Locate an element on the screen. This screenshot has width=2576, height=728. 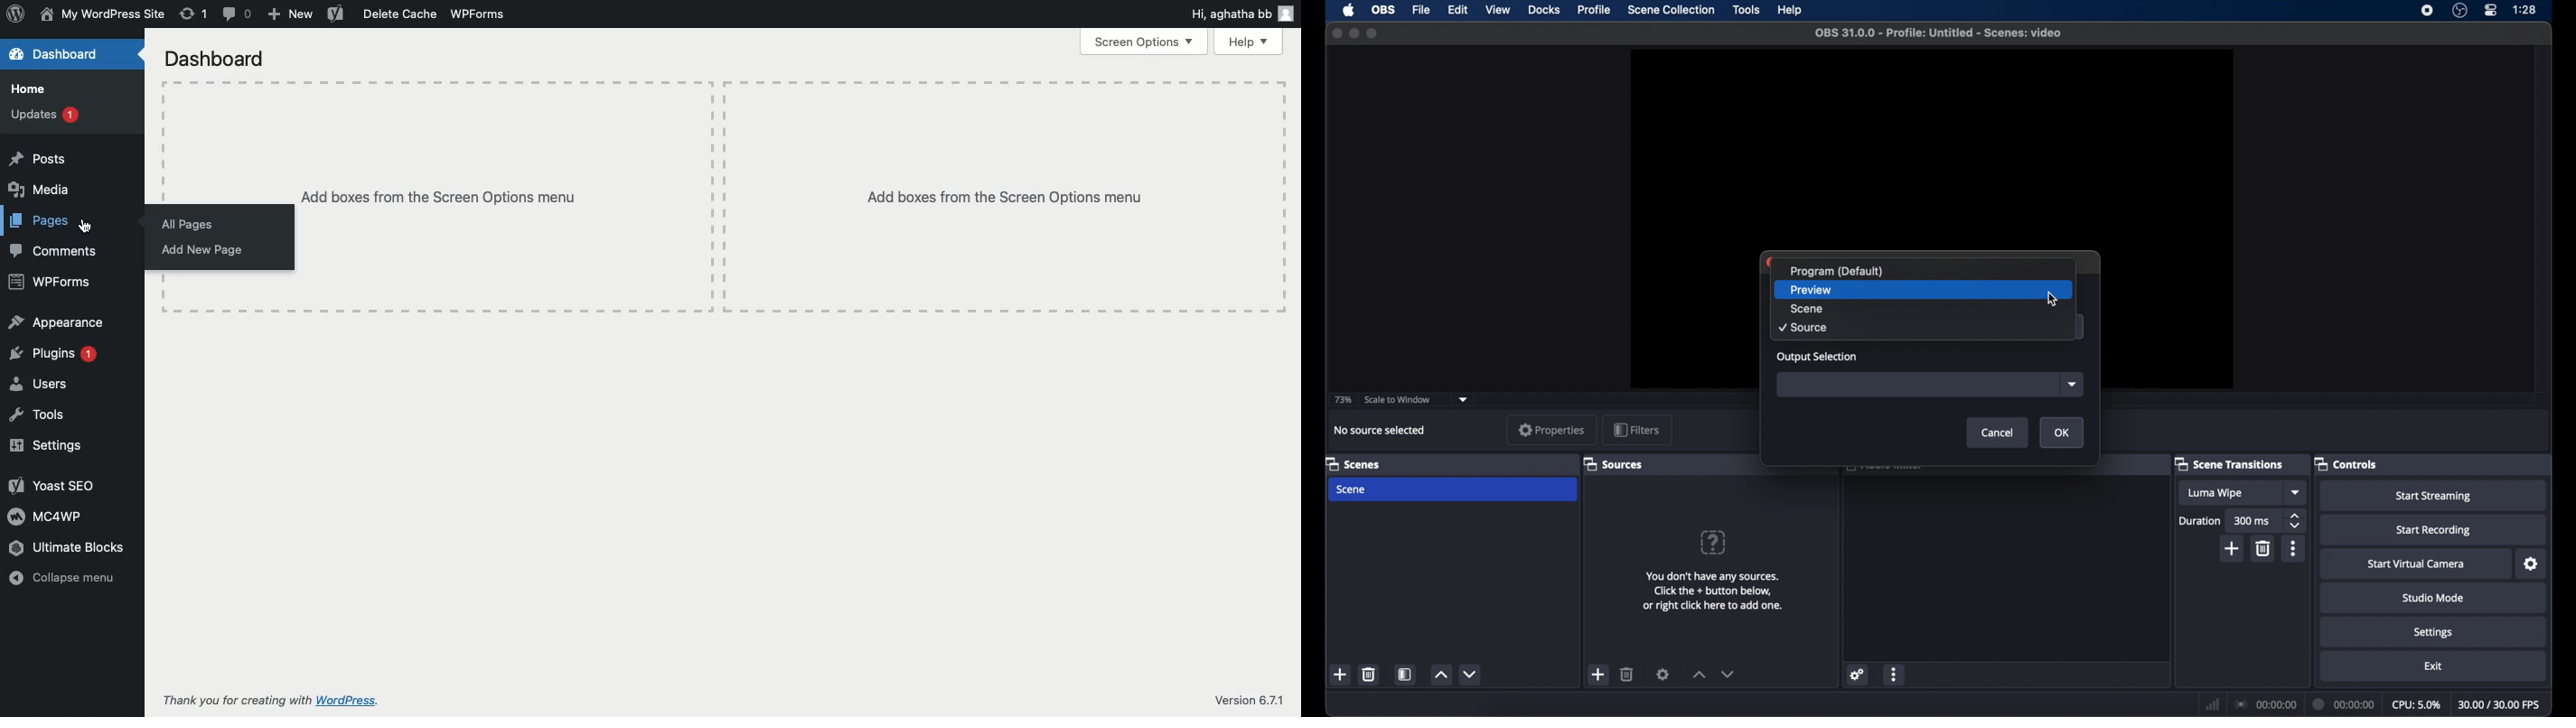
minimize is located at coordinates (1354, 33).